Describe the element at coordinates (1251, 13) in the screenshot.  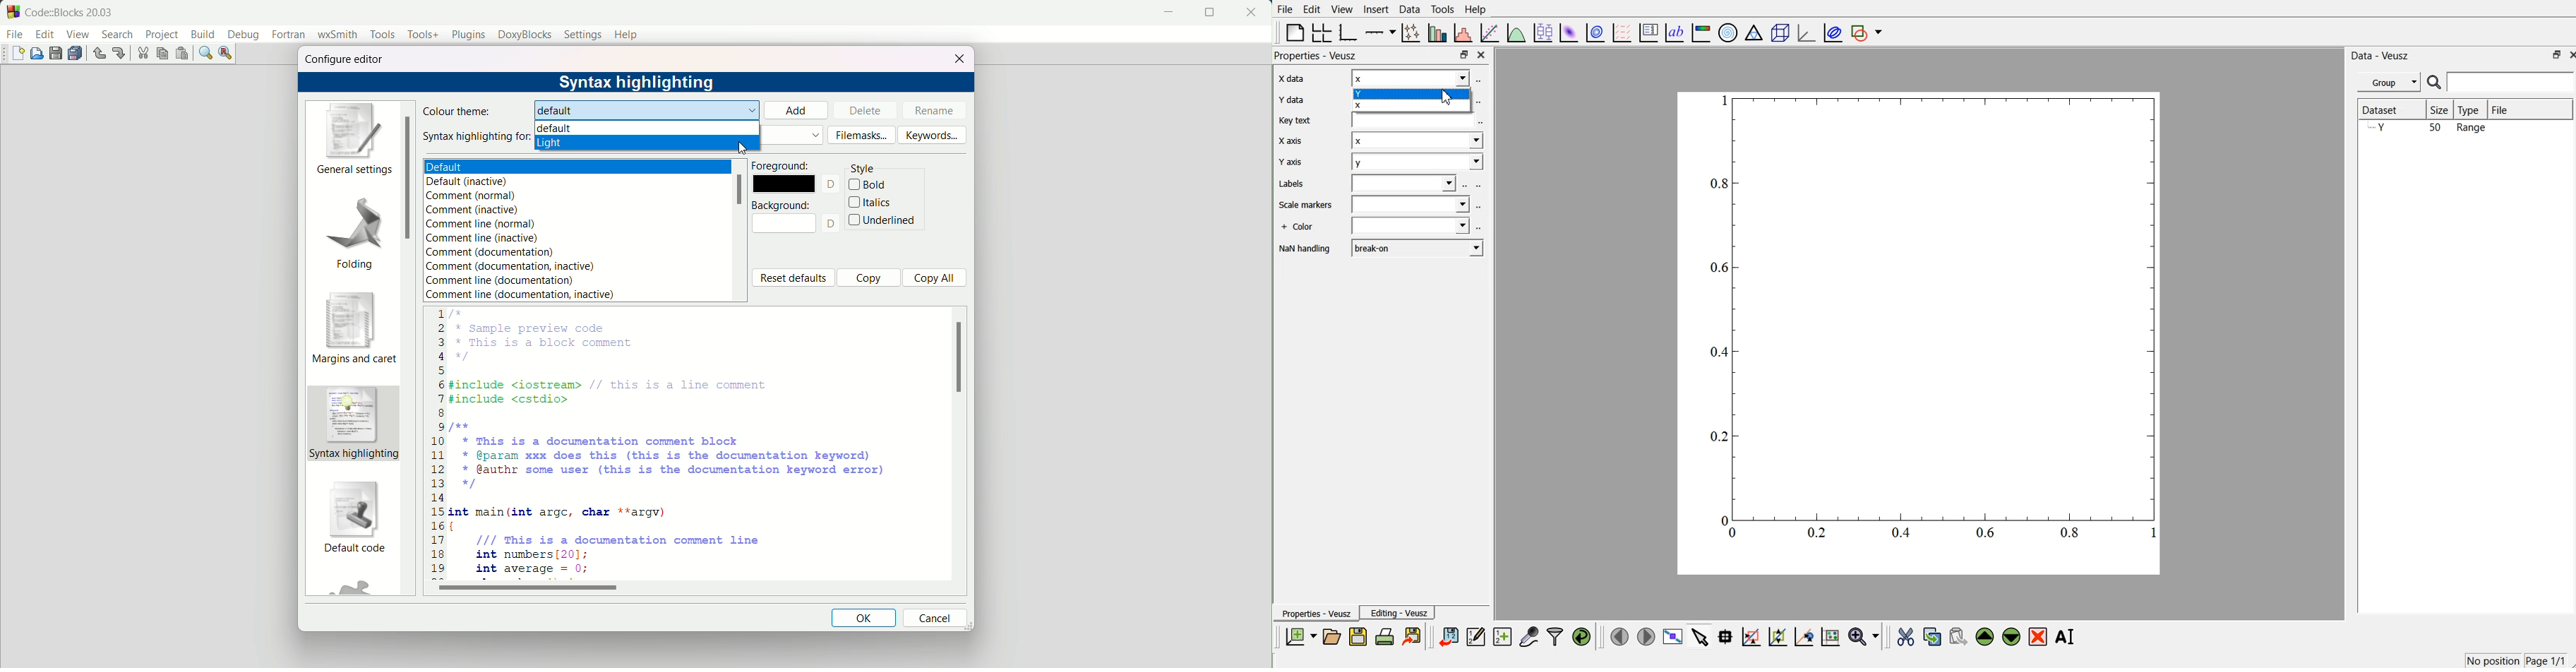
I see `close` at that location.